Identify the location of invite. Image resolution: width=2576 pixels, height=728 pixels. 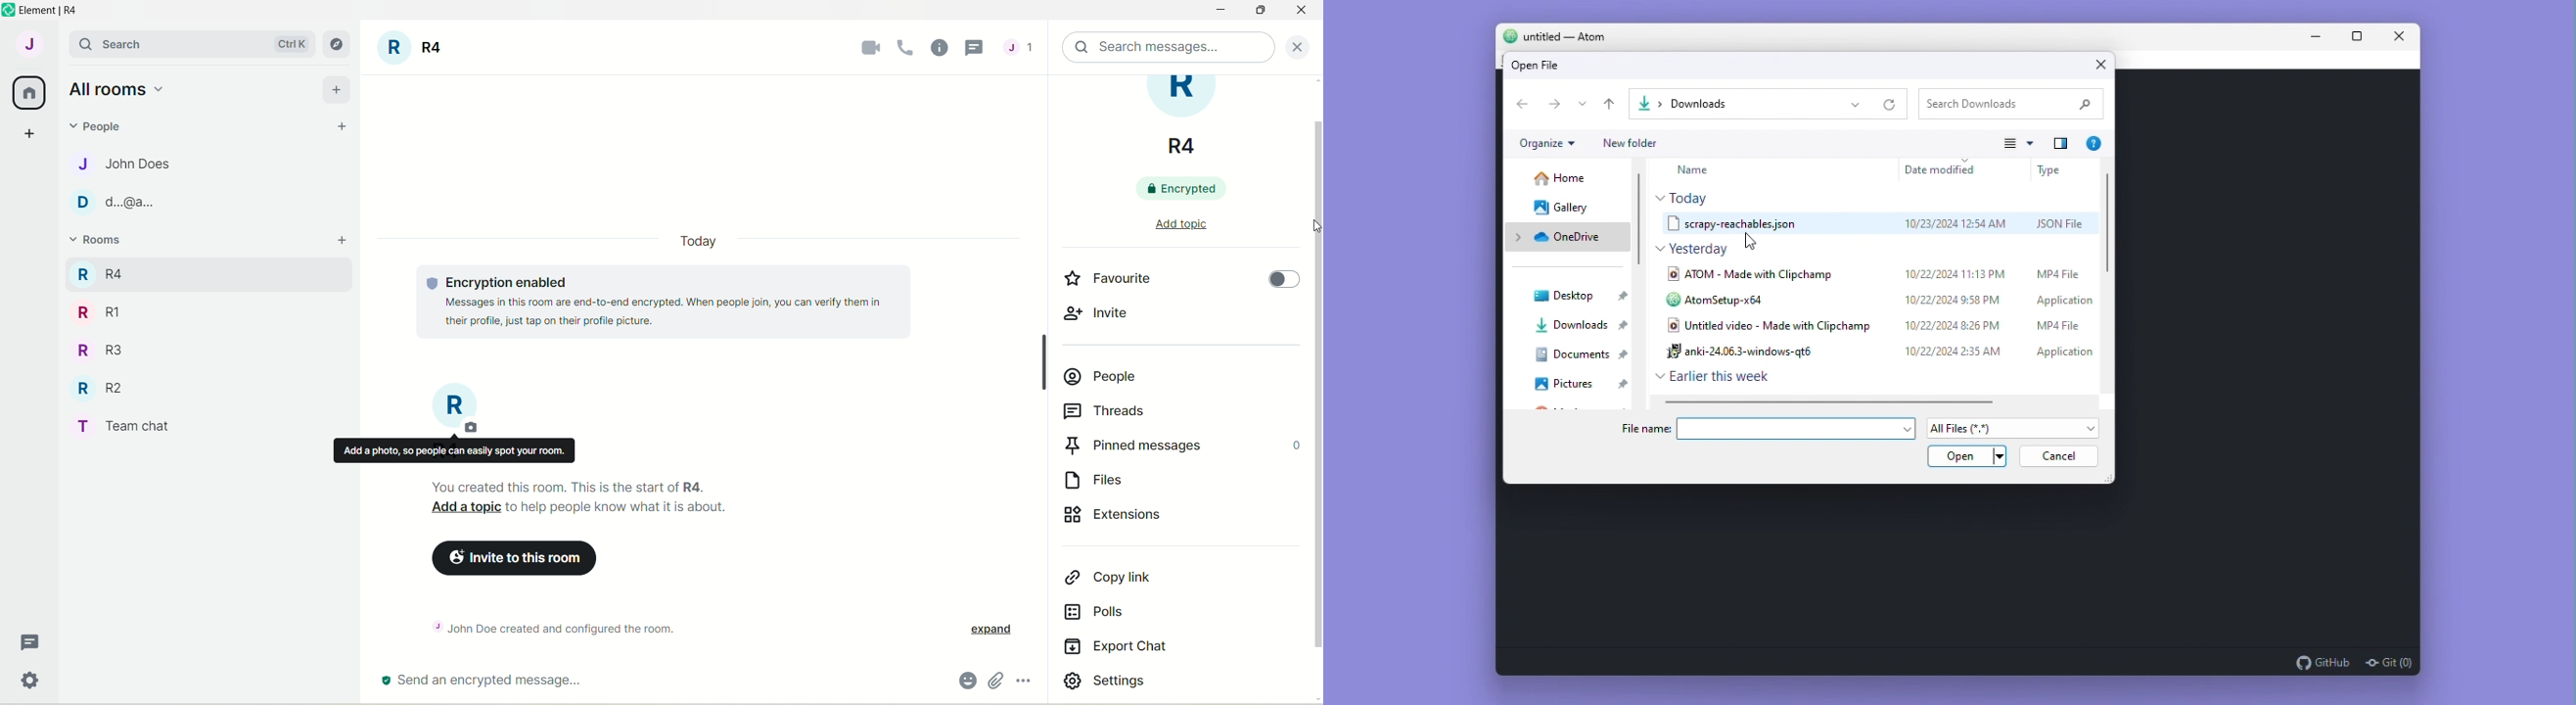
(1098, 318).